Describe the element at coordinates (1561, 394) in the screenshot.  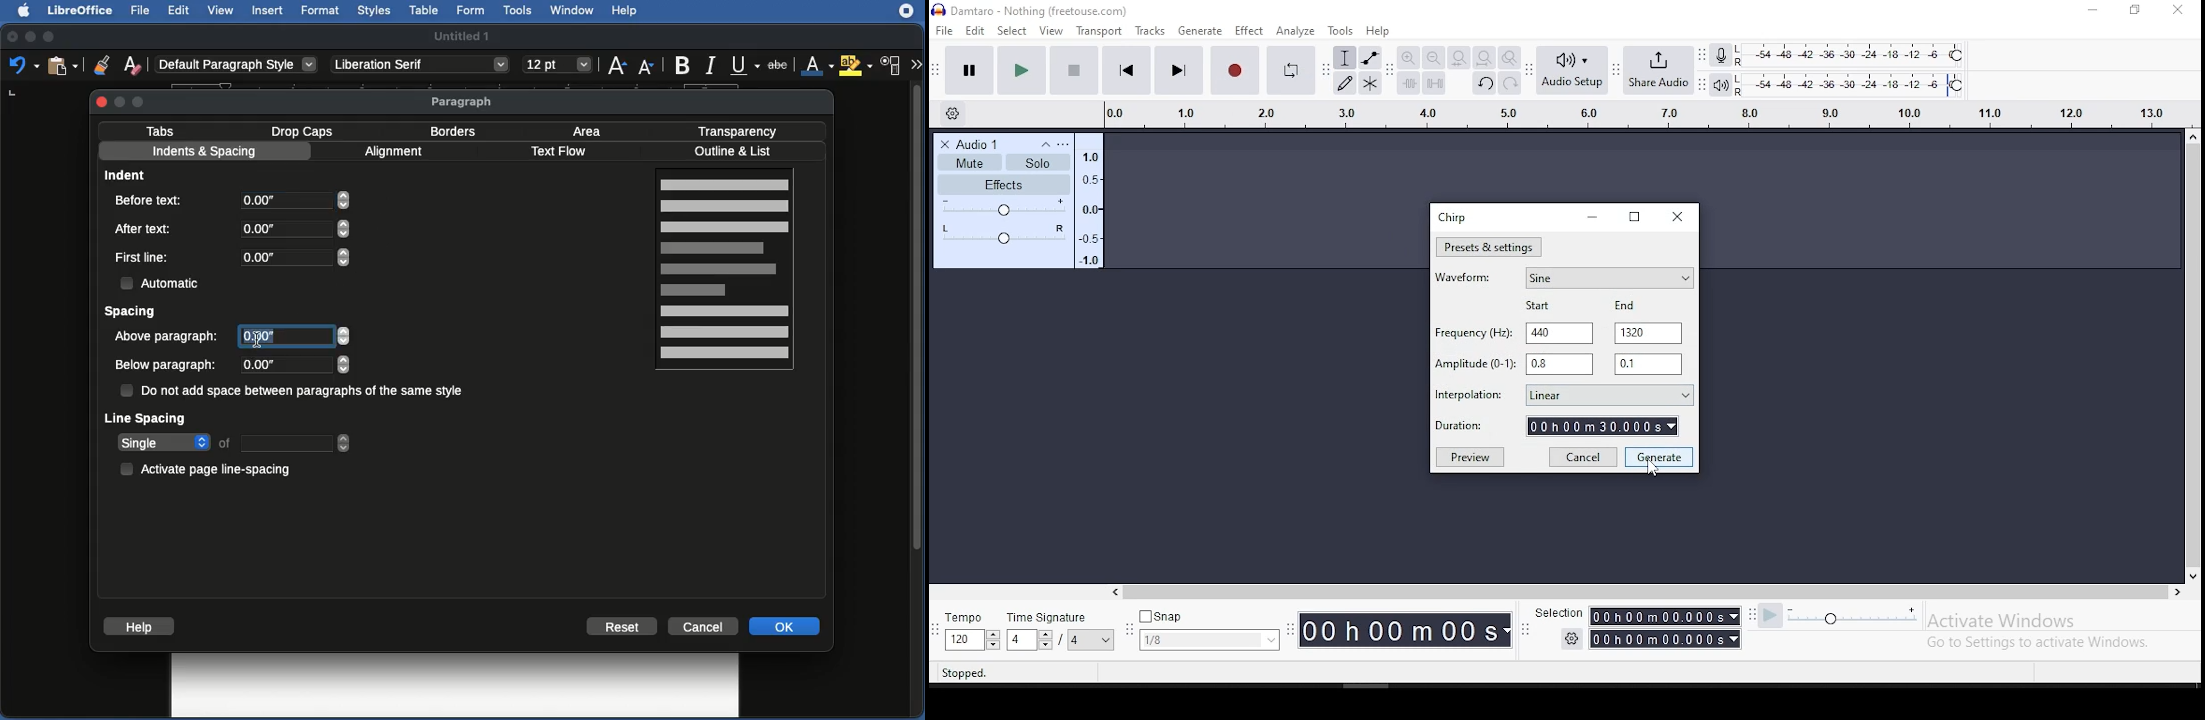
I see `interpolation` at that location.